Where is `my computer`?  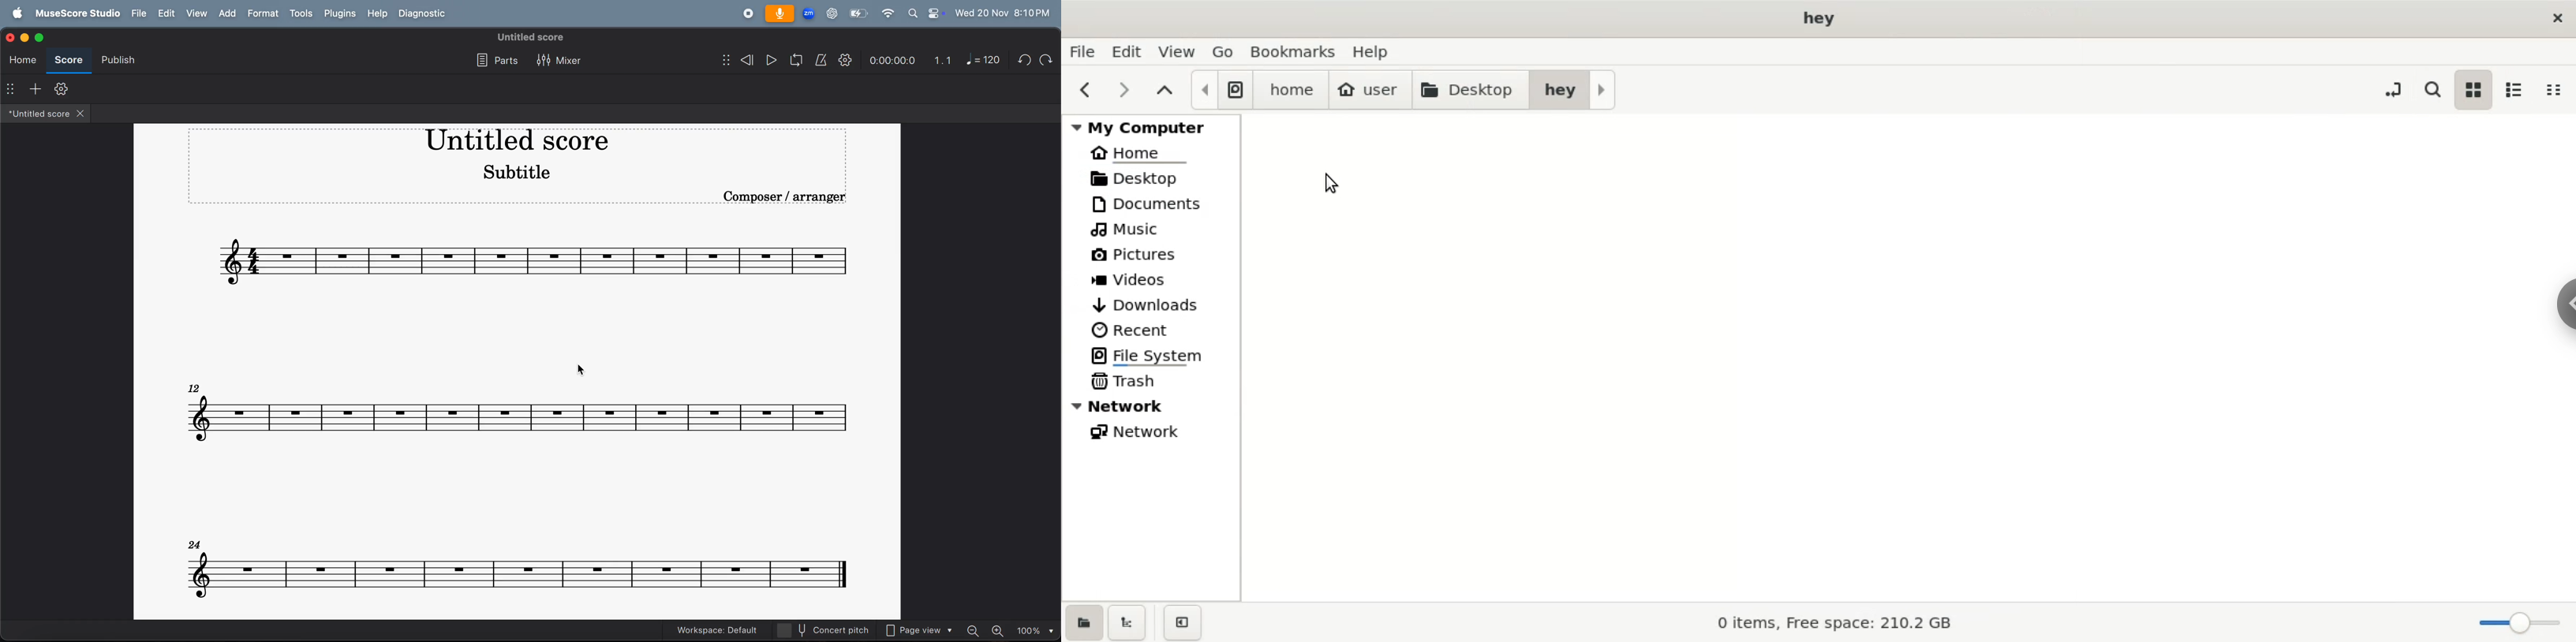
my computer is located at coordinates (1151, 125).